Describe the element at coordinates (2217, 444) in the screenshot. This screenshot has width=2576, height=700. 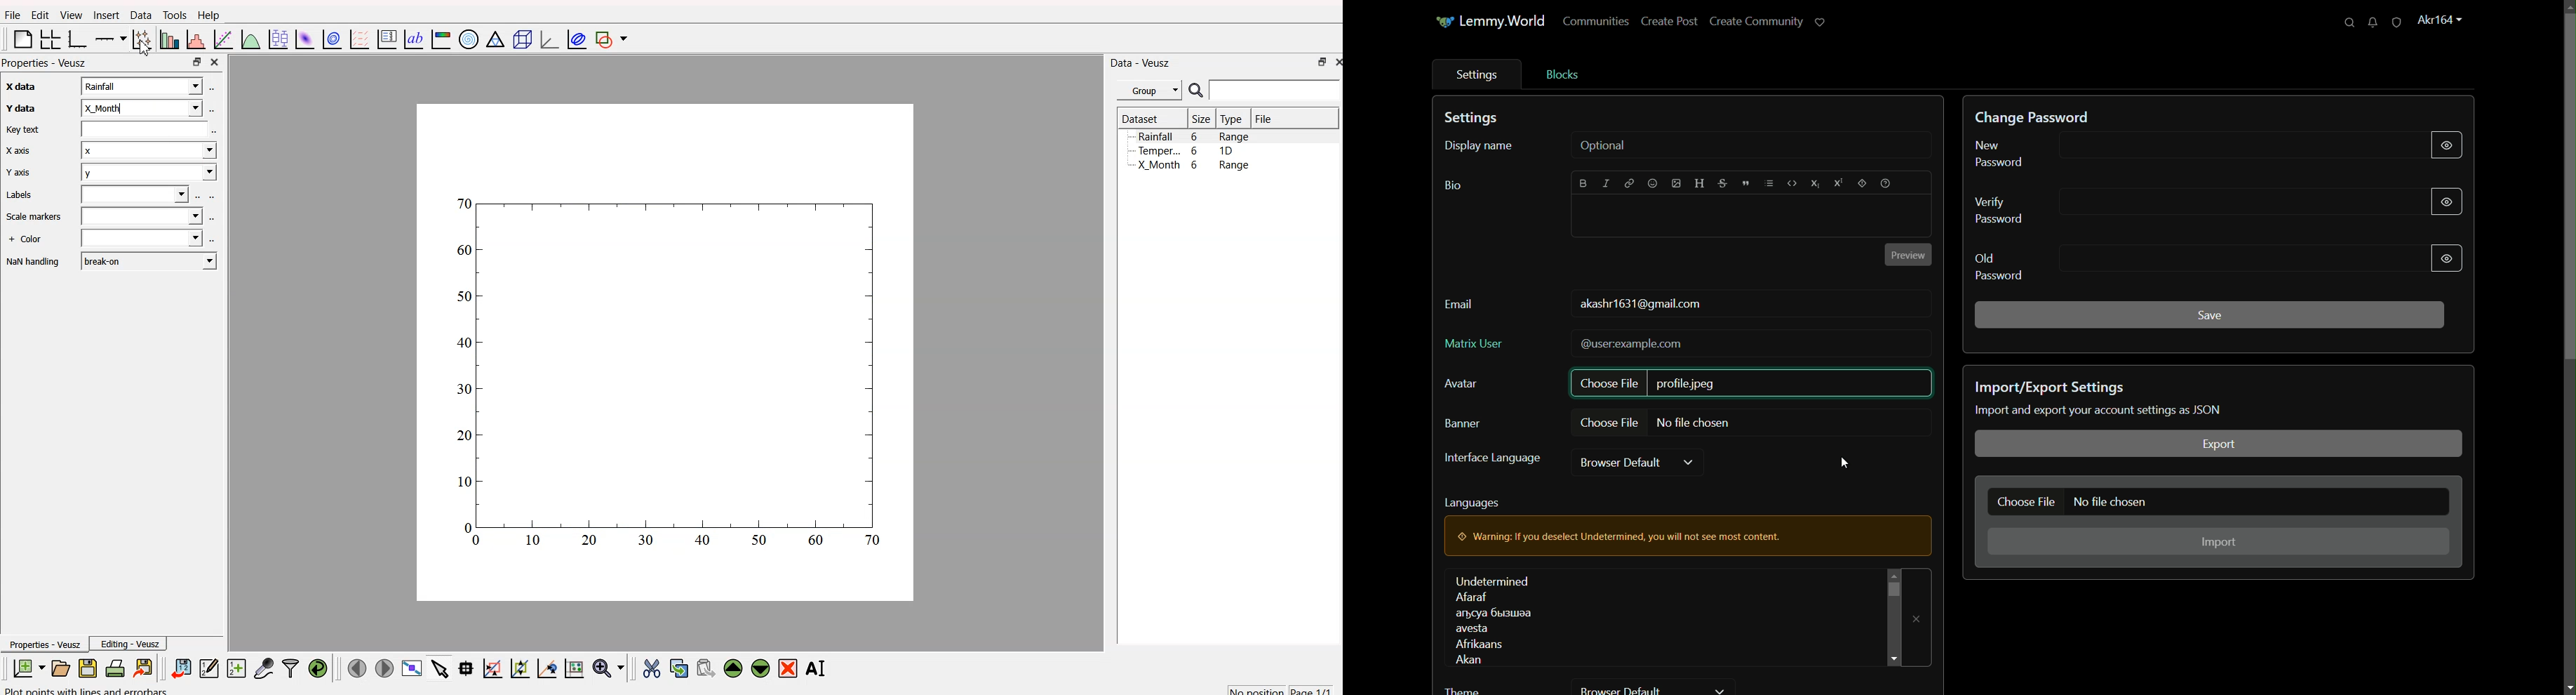
I see `export` at that location.